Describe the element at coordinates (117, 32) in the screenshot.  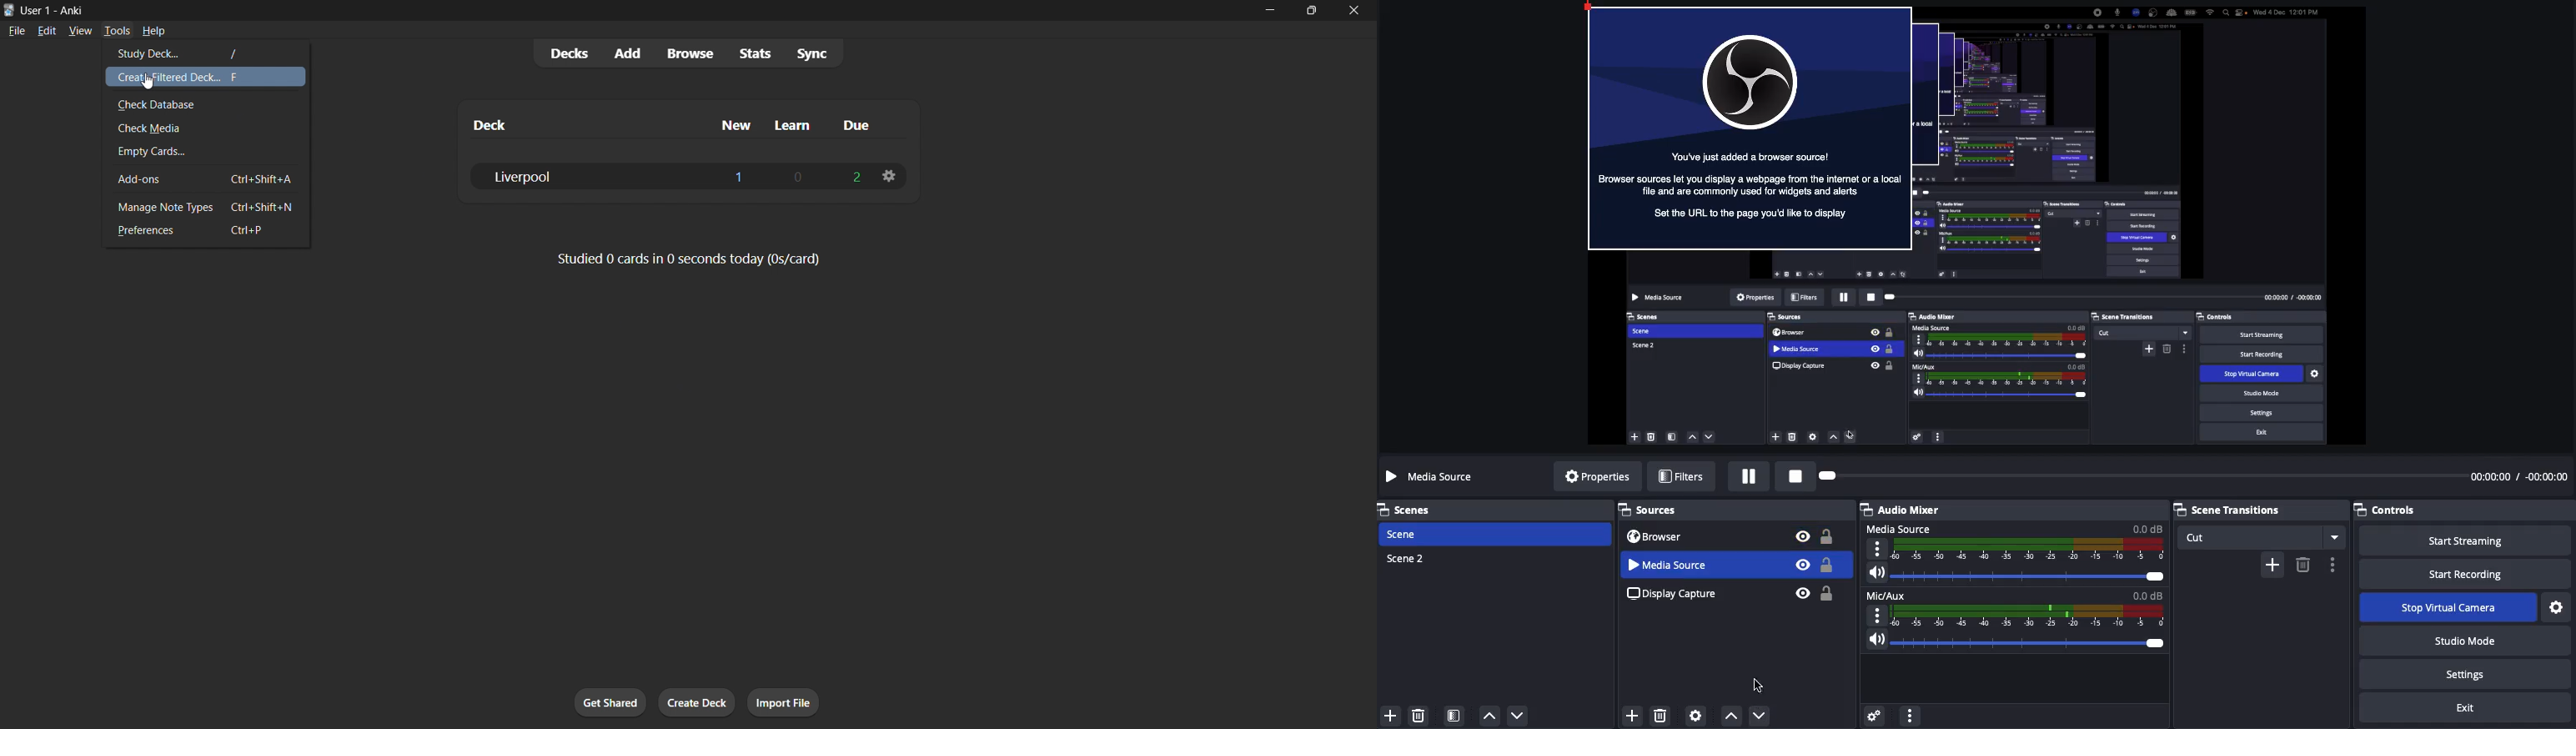
I see `tools` at that location.